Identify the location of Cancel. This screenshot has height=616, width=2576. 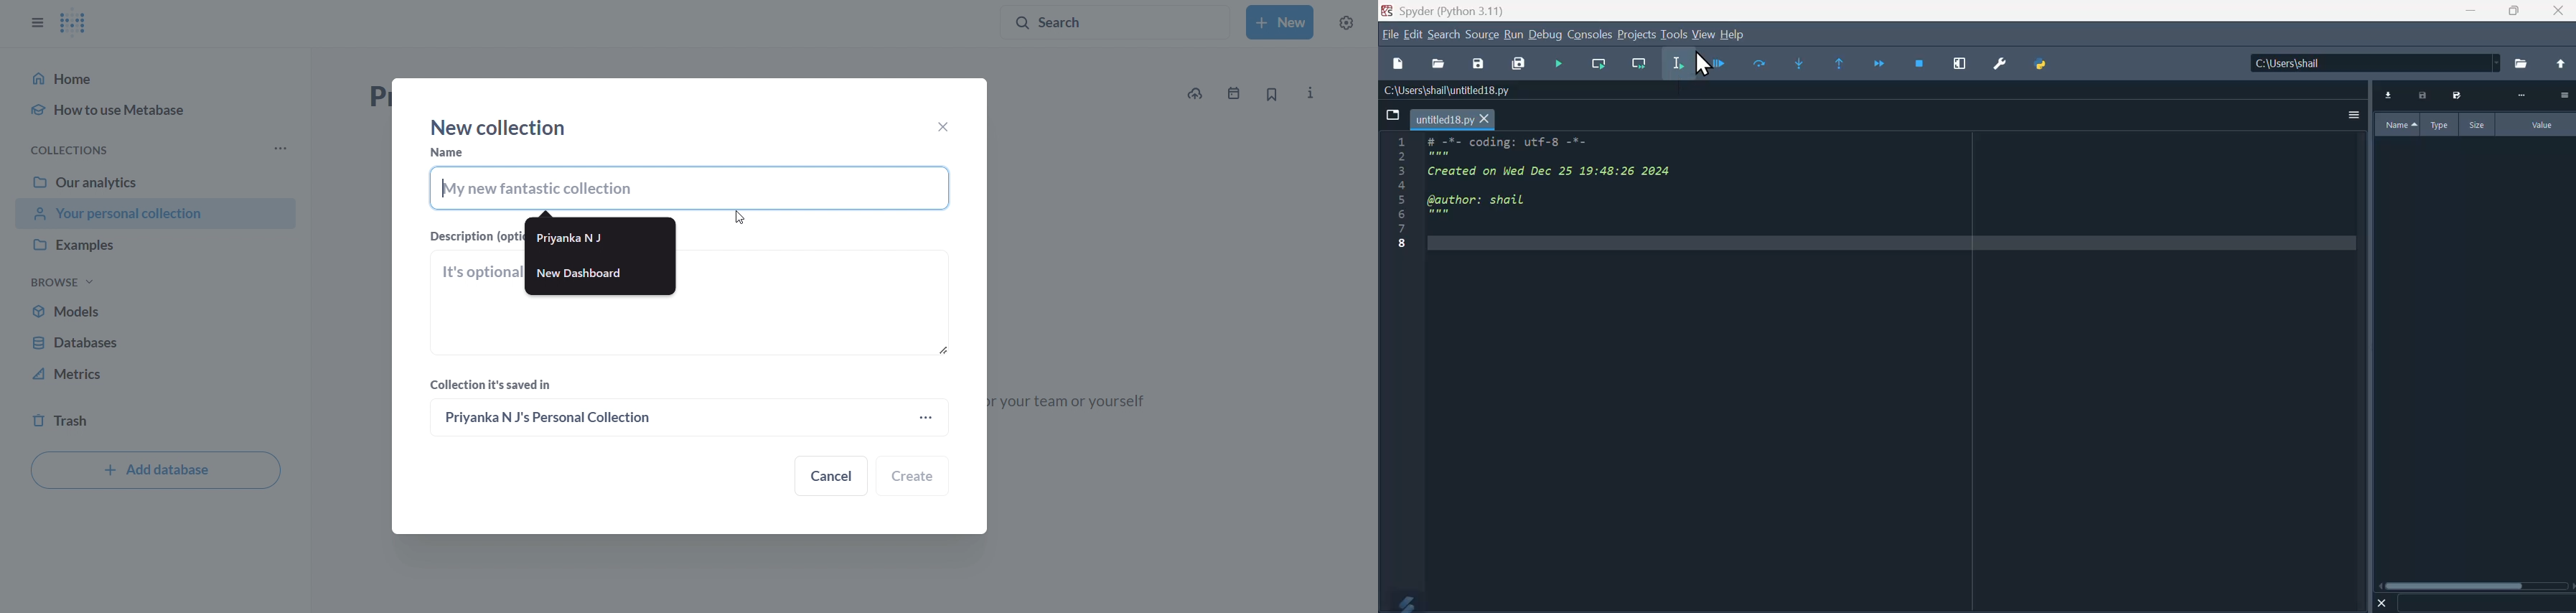
(833, 477).